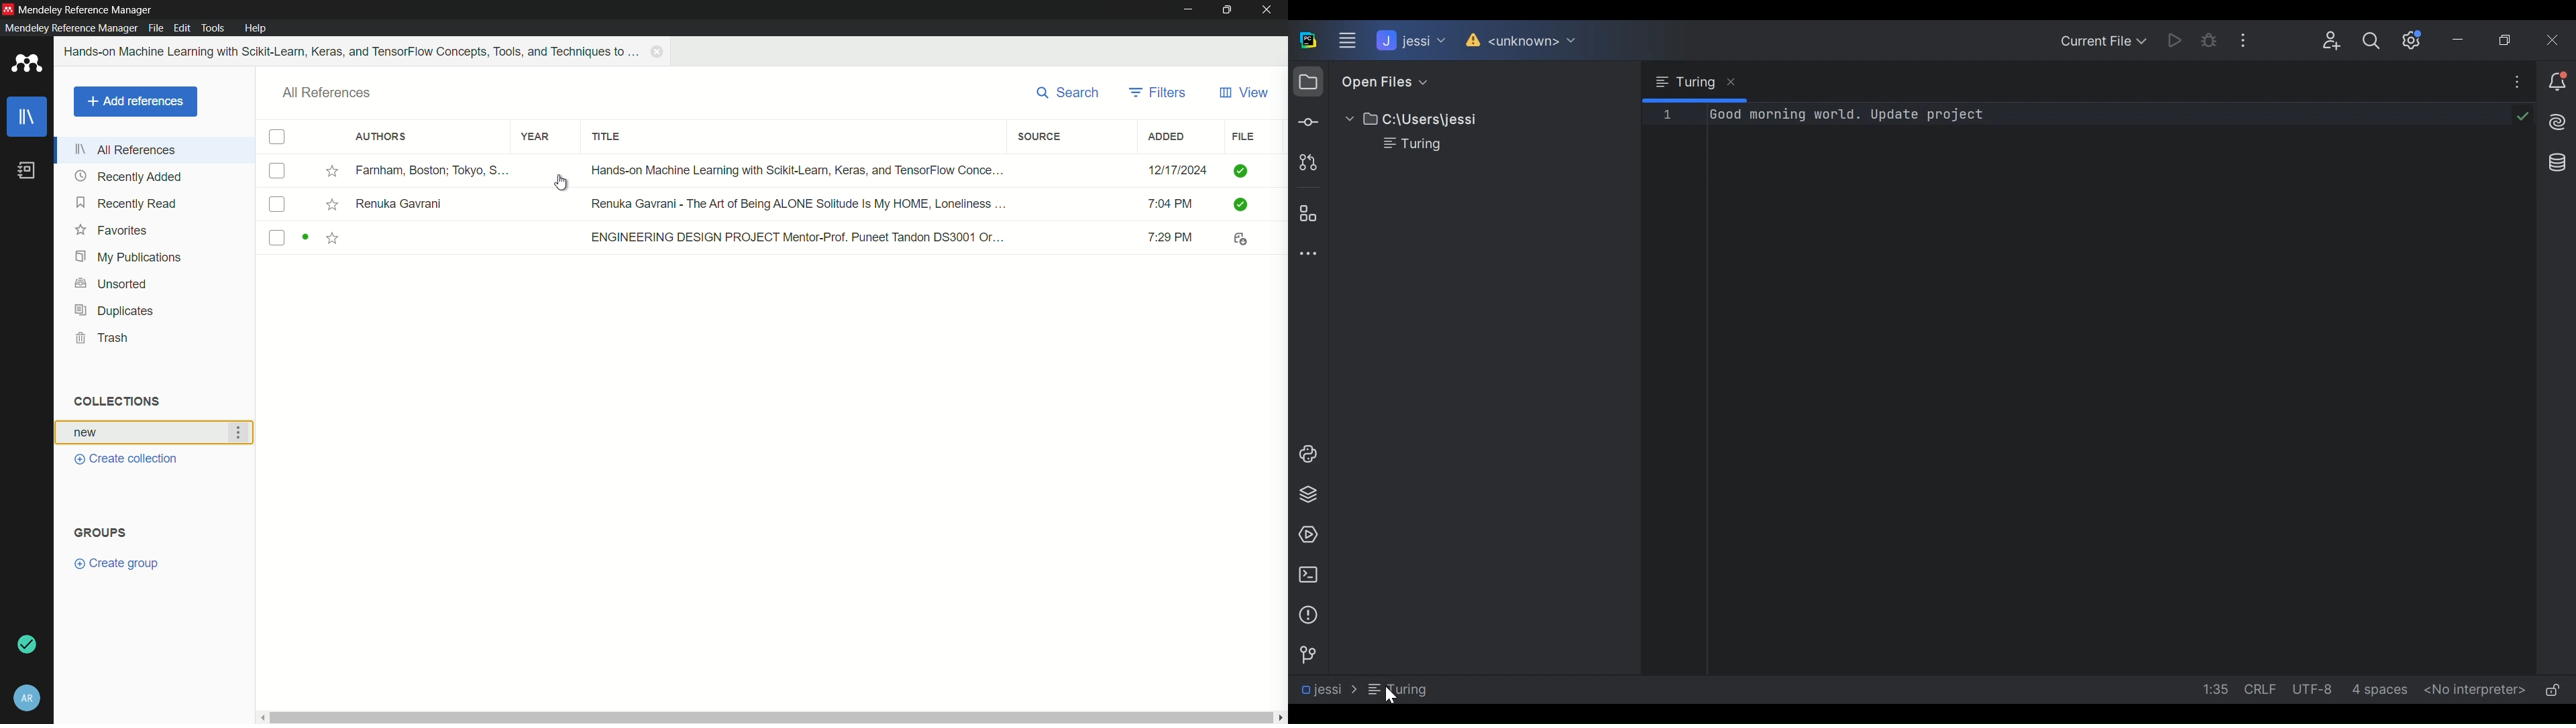 This screenshot has height=728, width=2576. What do you see at coordinates (26, 171) in the screenshot?
I see `book` at bounding box center [26, 171].